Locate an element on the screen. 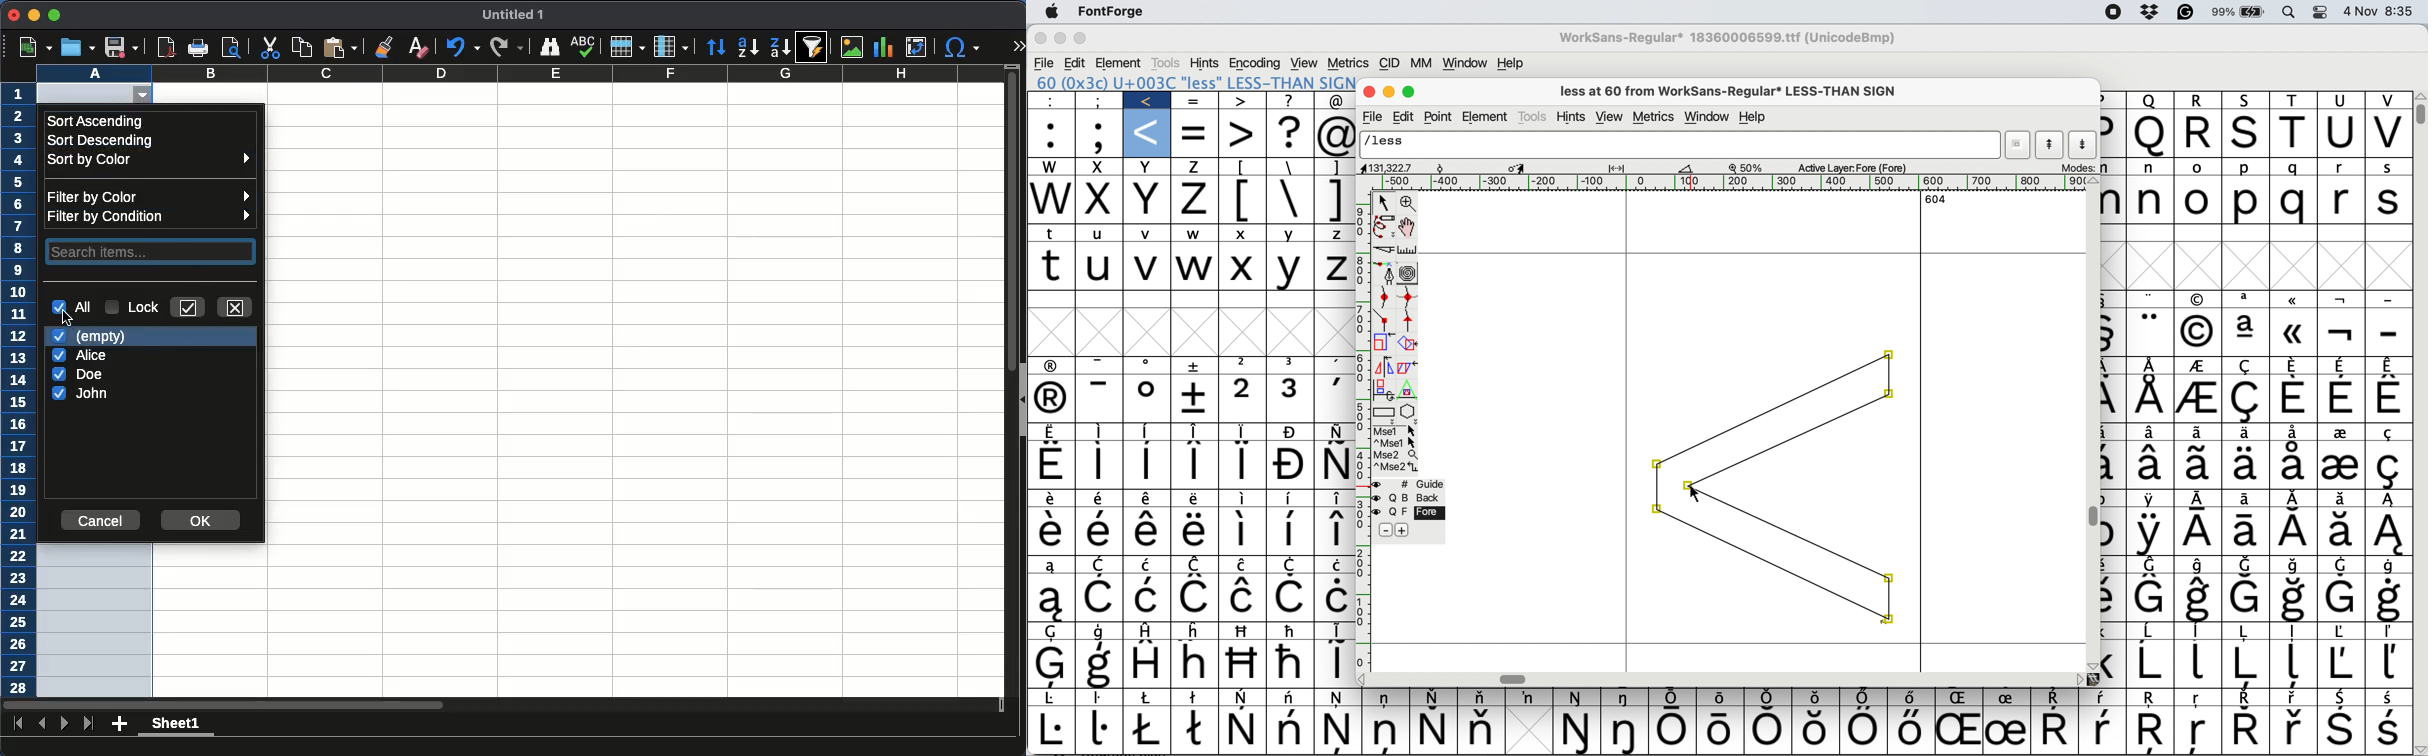 This screenshot has width=2436, height=756. cancel is located at coordinates (102, 521).